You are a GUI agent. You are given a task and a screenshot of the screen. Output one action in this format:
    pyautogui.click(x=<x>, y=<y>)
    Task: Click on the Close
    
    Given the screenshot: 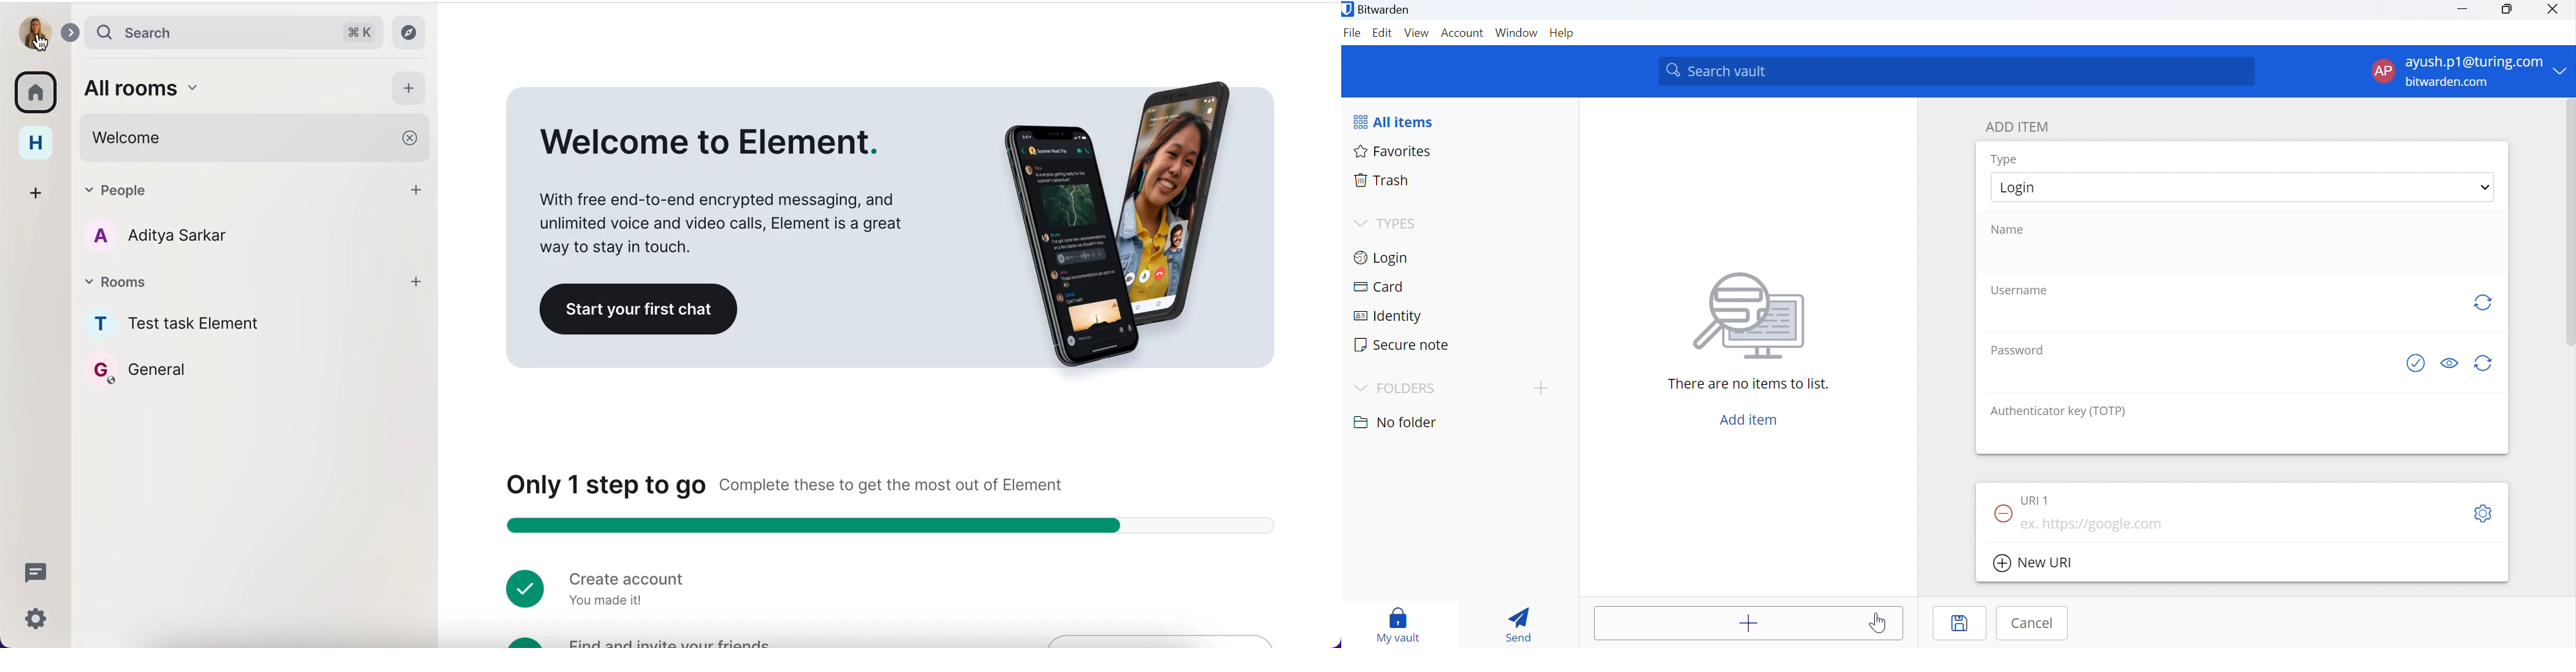 What is the action you would take?
    pyautogui.click(x=2554, y=10)
    